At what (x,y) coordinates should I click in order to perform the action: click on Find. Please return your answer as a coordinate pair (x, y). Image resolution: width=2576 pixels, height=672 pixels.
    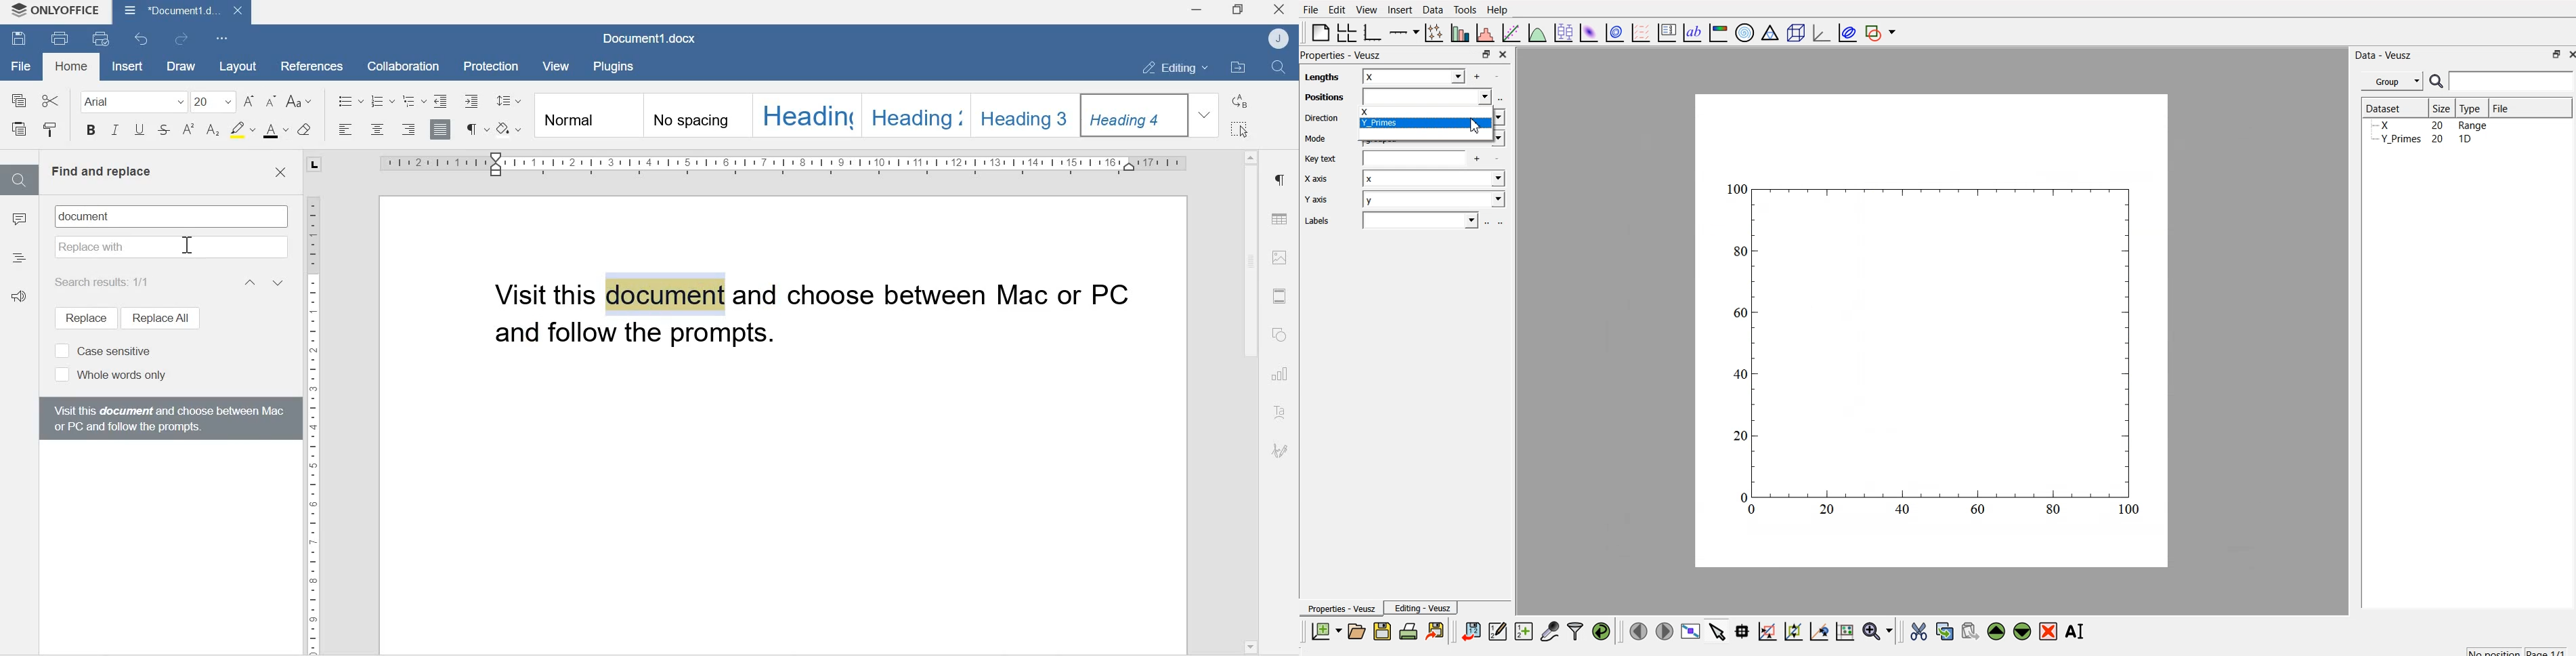
    Looking at the image, I should click on (1281, 68).